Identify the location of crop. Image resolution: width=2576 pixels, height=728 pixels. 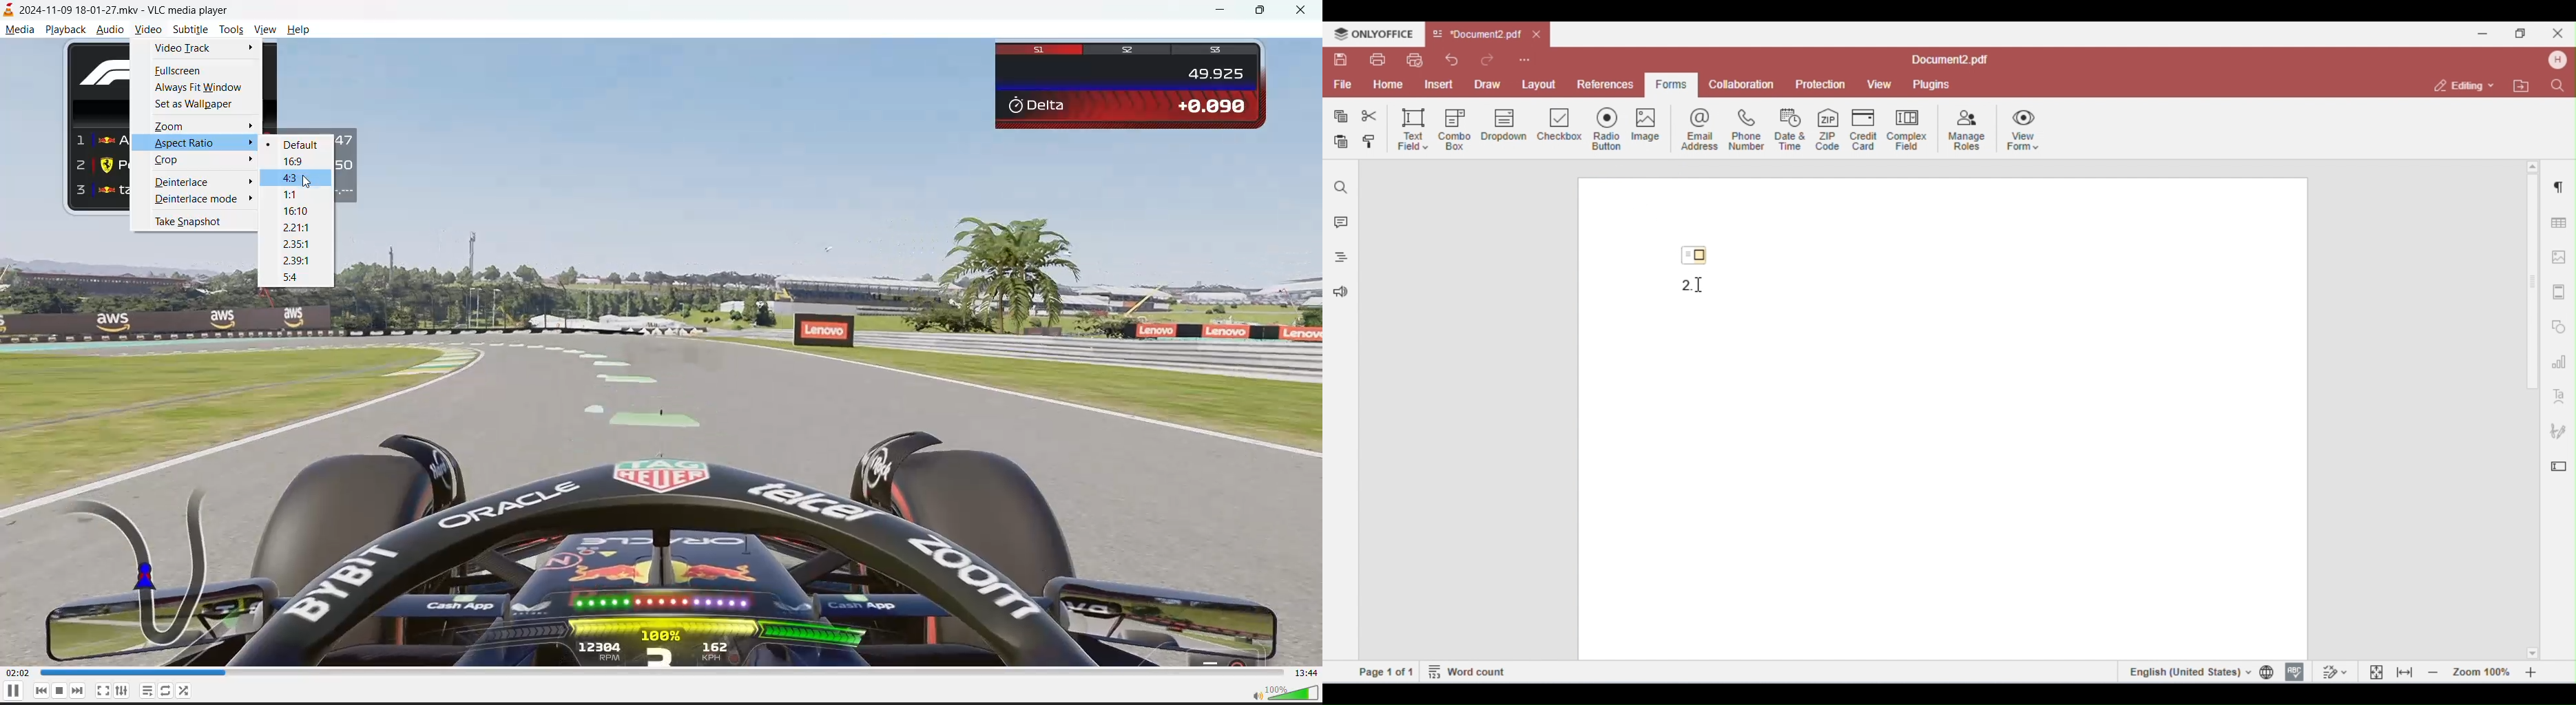
(173, 160).